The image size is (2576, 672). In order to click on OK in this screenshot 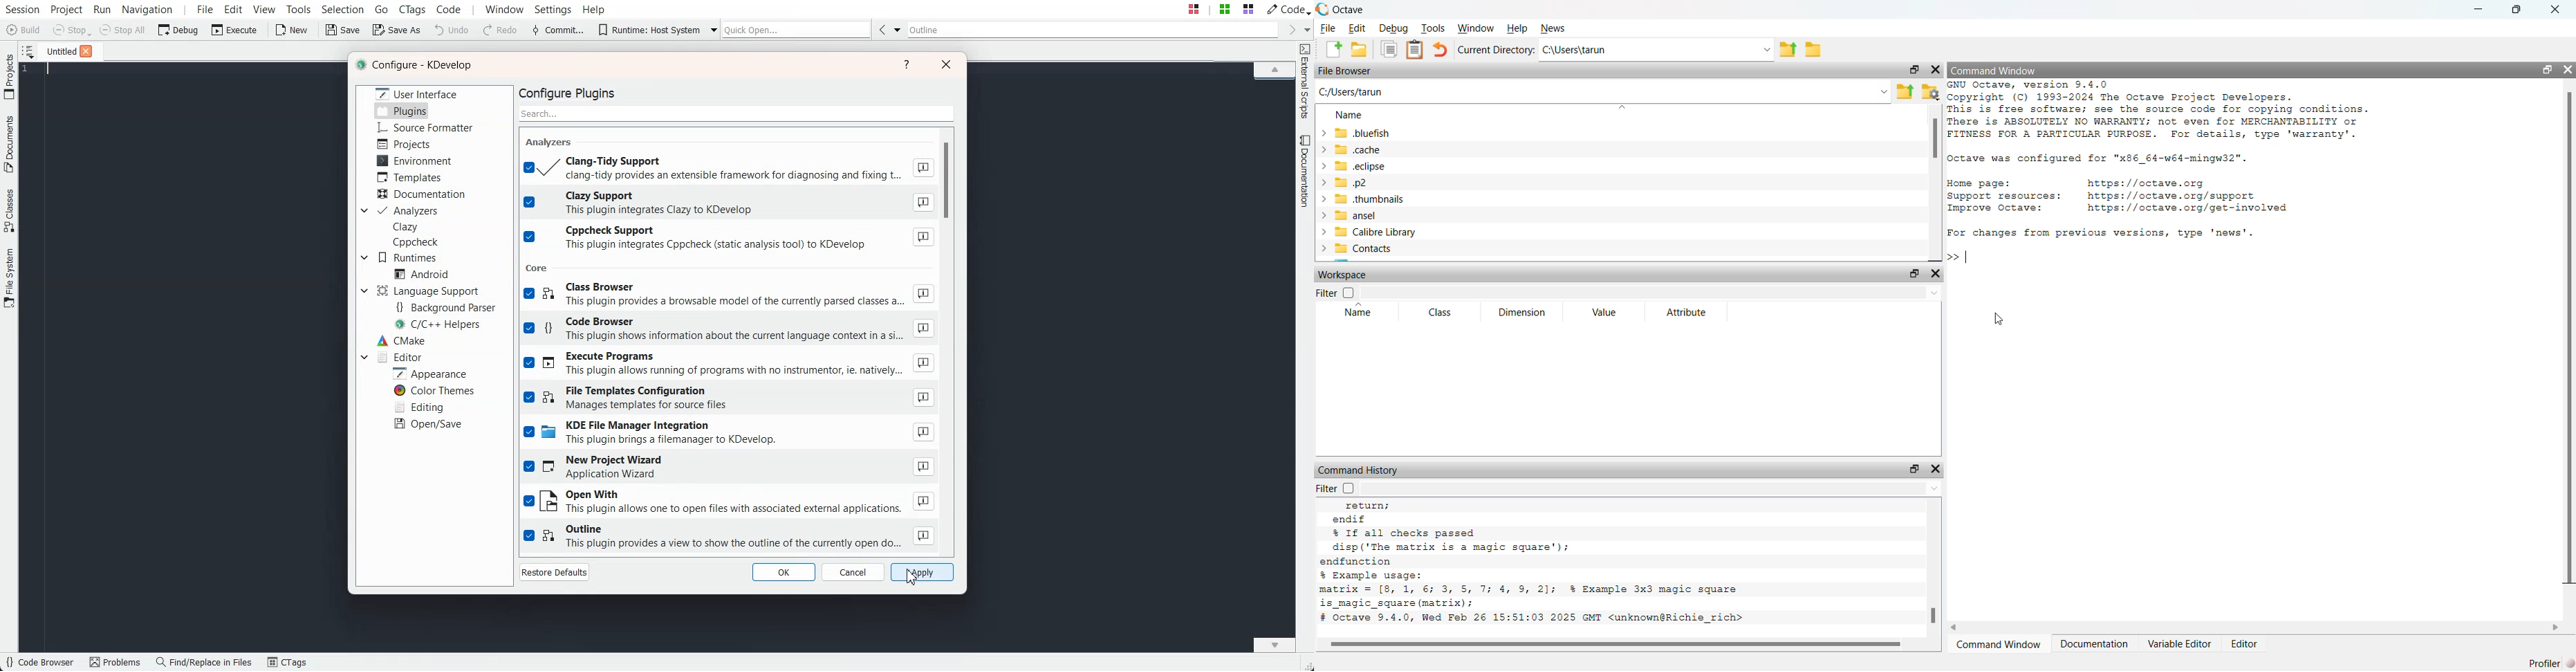, I will do `click(783, 571)`.